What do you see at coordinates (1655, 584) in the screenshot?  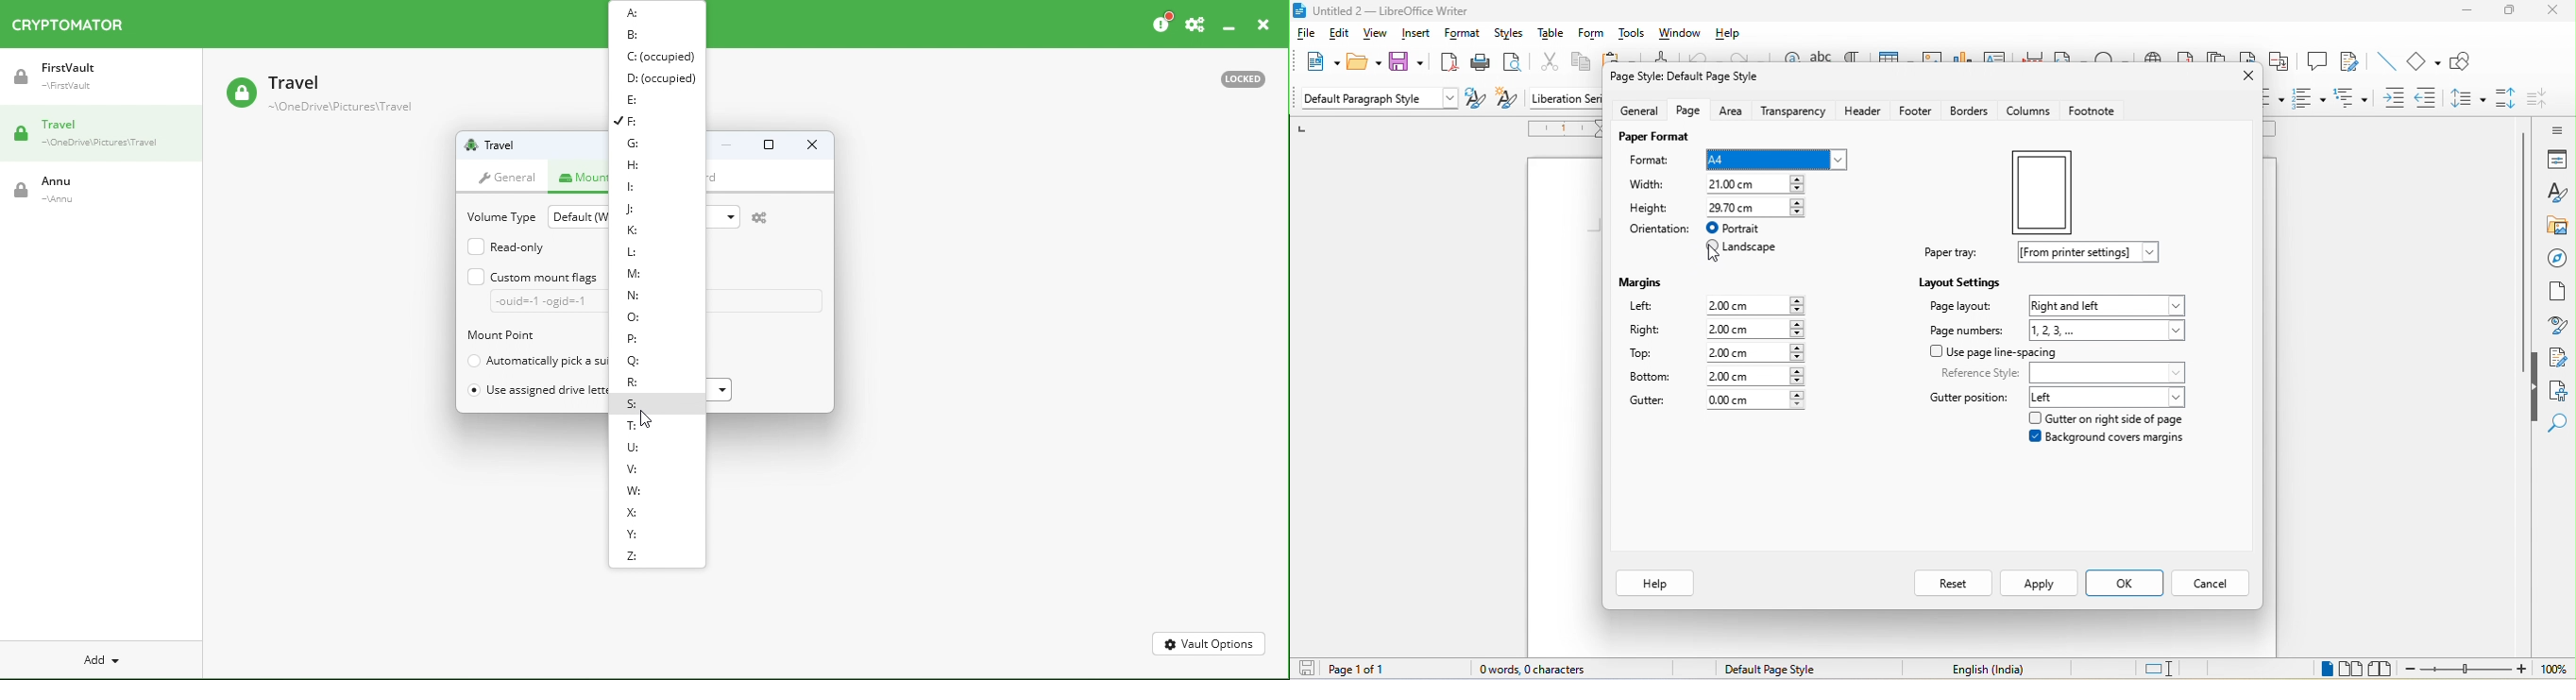 I see `help` at bounding box center [1655, 584].